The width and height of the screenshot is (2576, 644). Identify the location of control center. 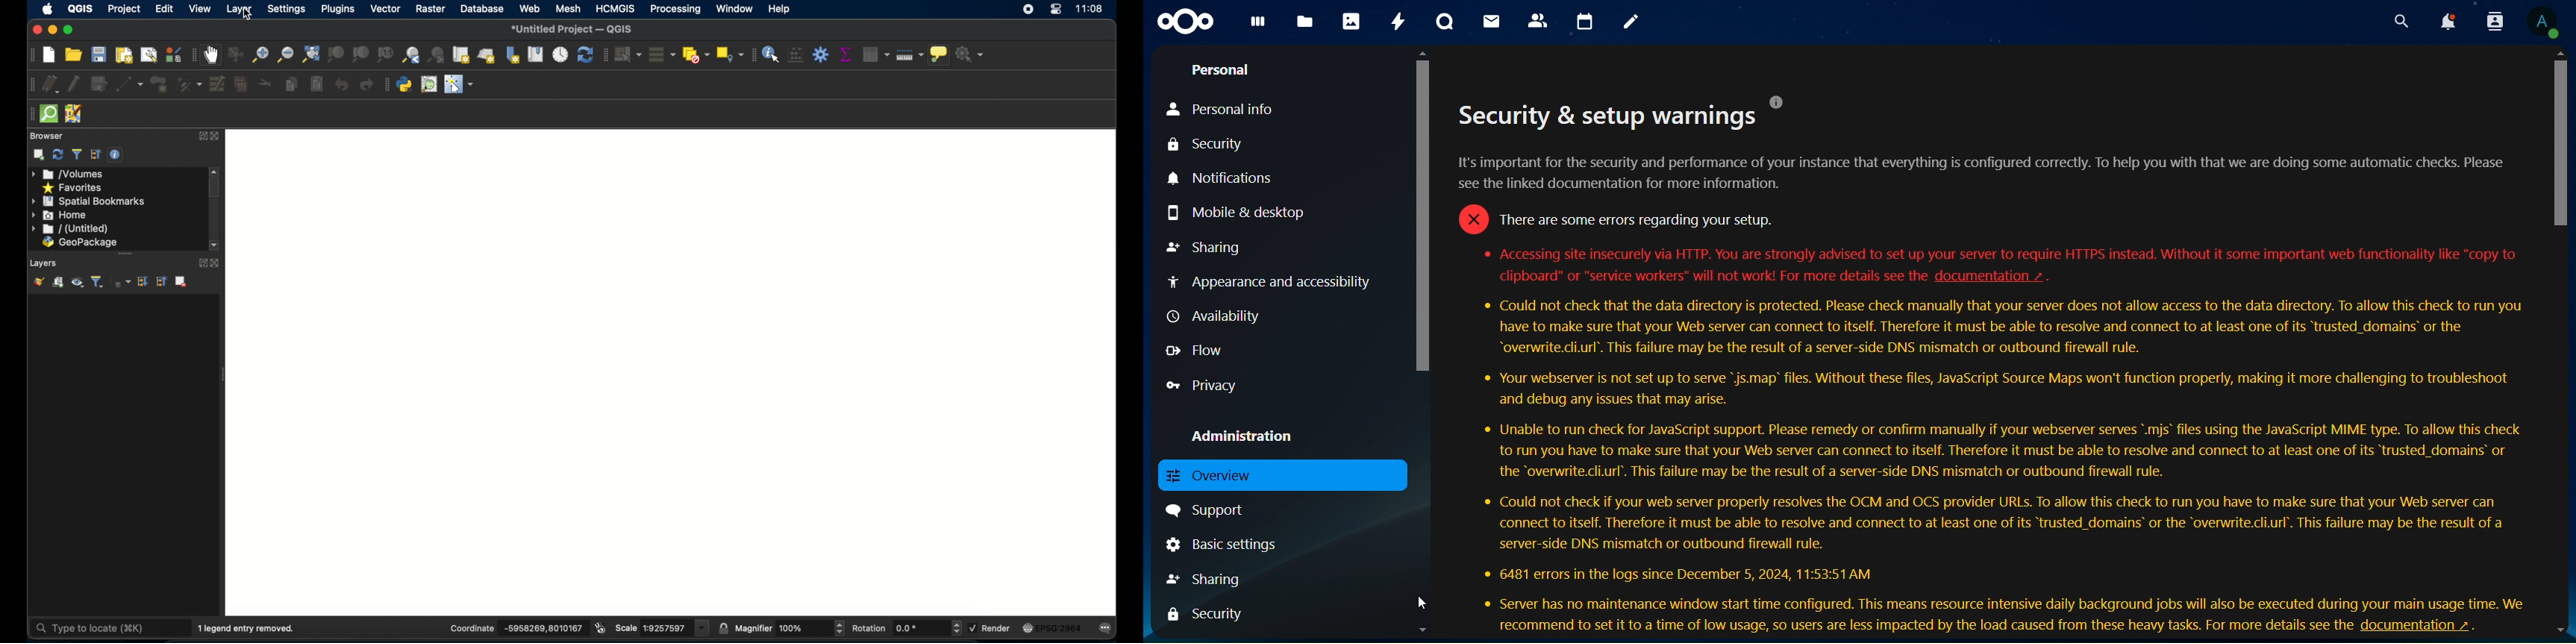
(1056, 12).